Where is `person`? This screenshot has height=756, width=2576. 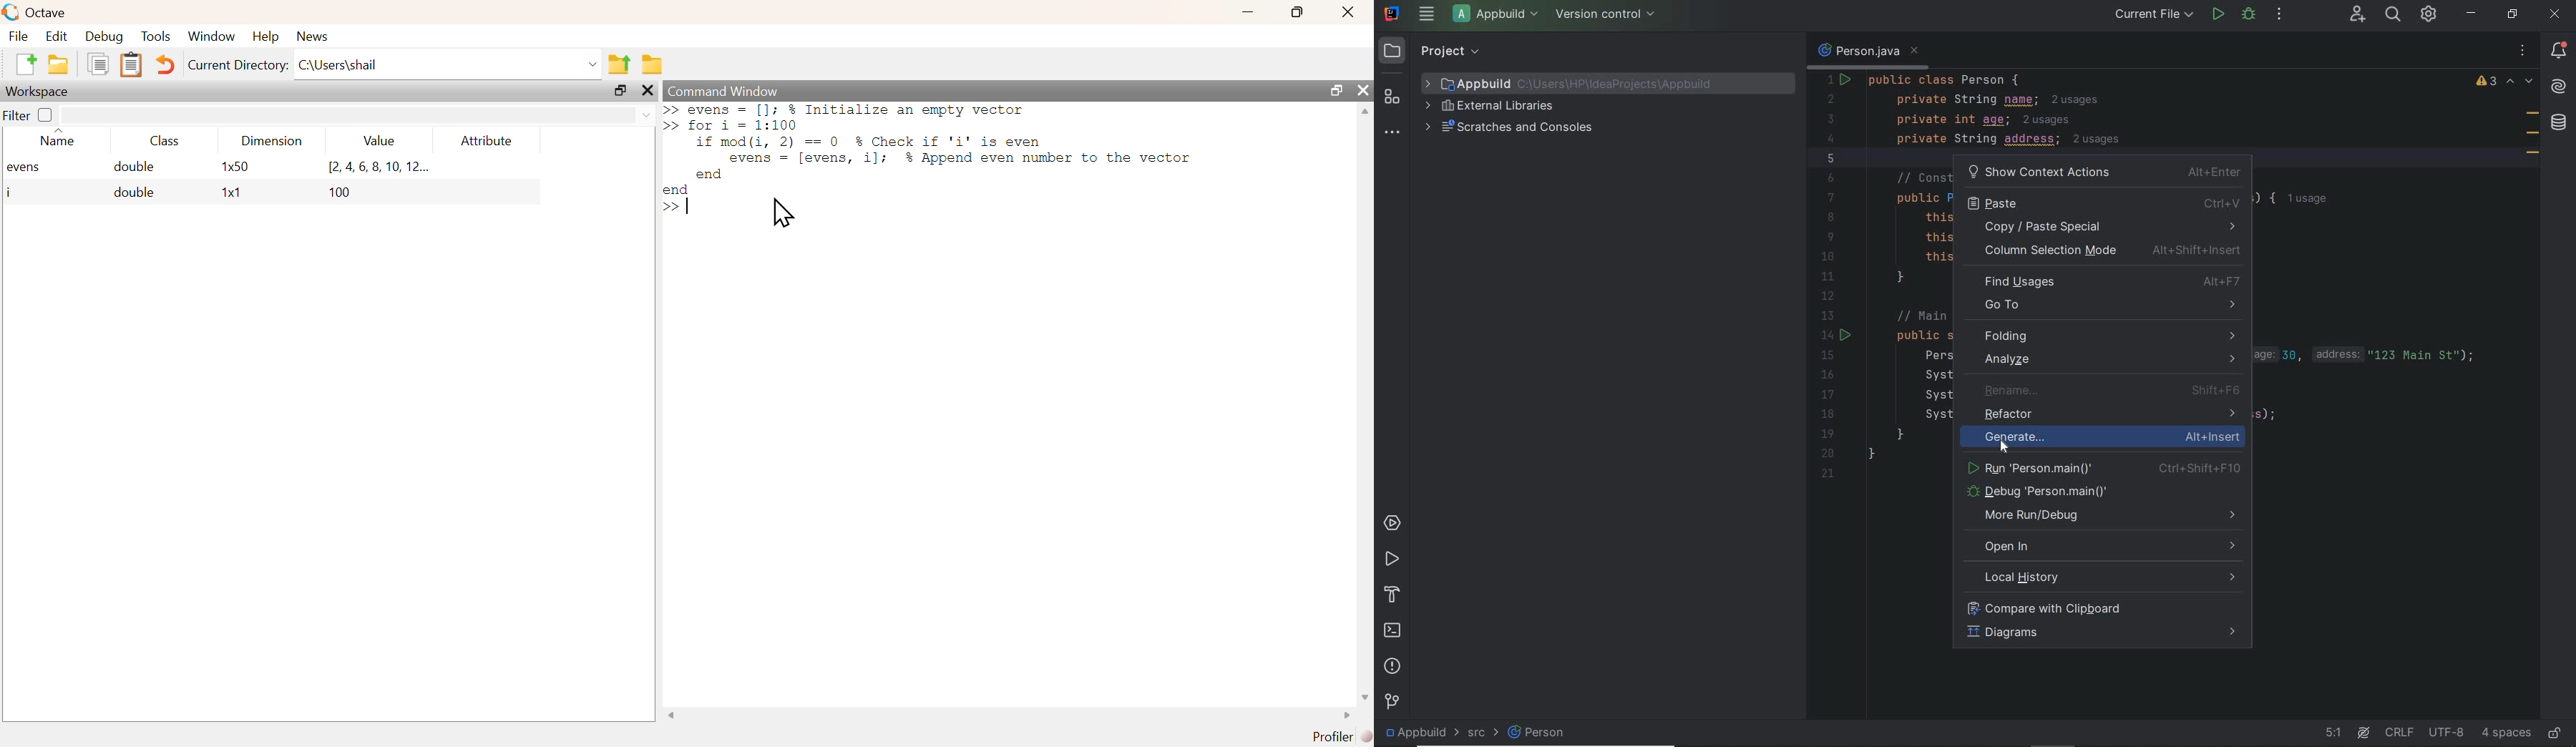 person is located at coordinates (1551, 736).